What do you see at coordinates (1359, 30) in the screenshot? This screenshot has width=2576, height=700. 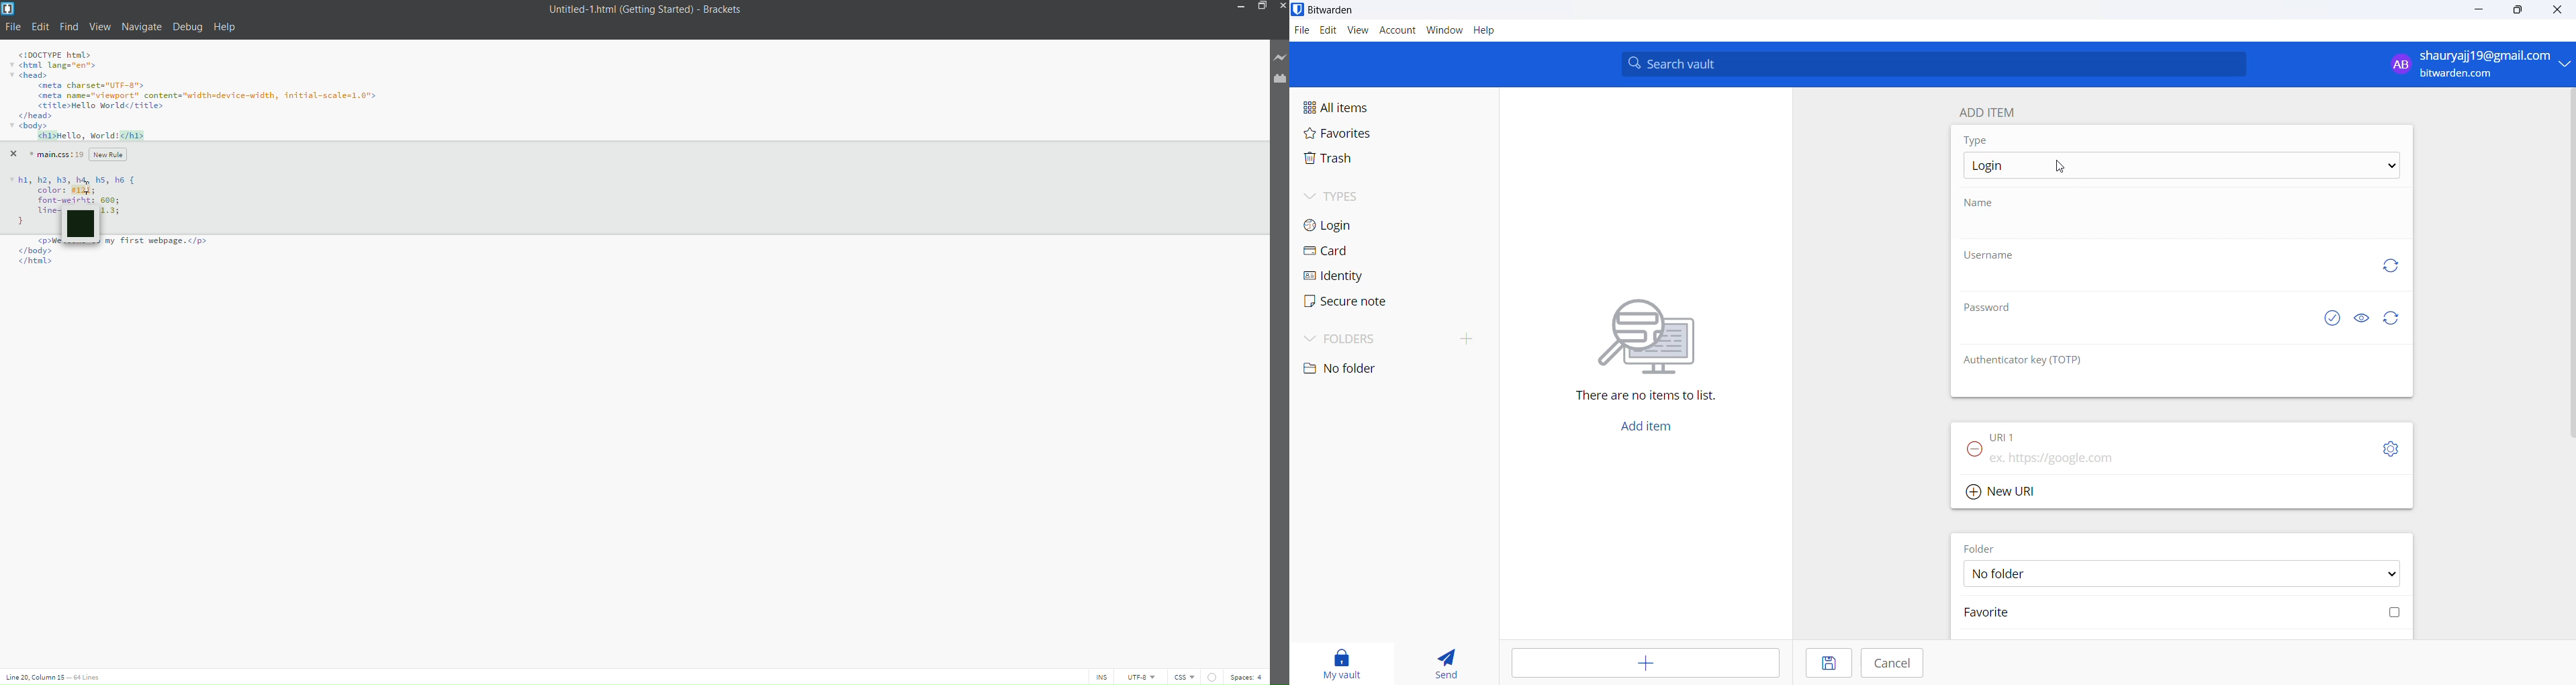 I see `view` at bounding box center [1359, 30].